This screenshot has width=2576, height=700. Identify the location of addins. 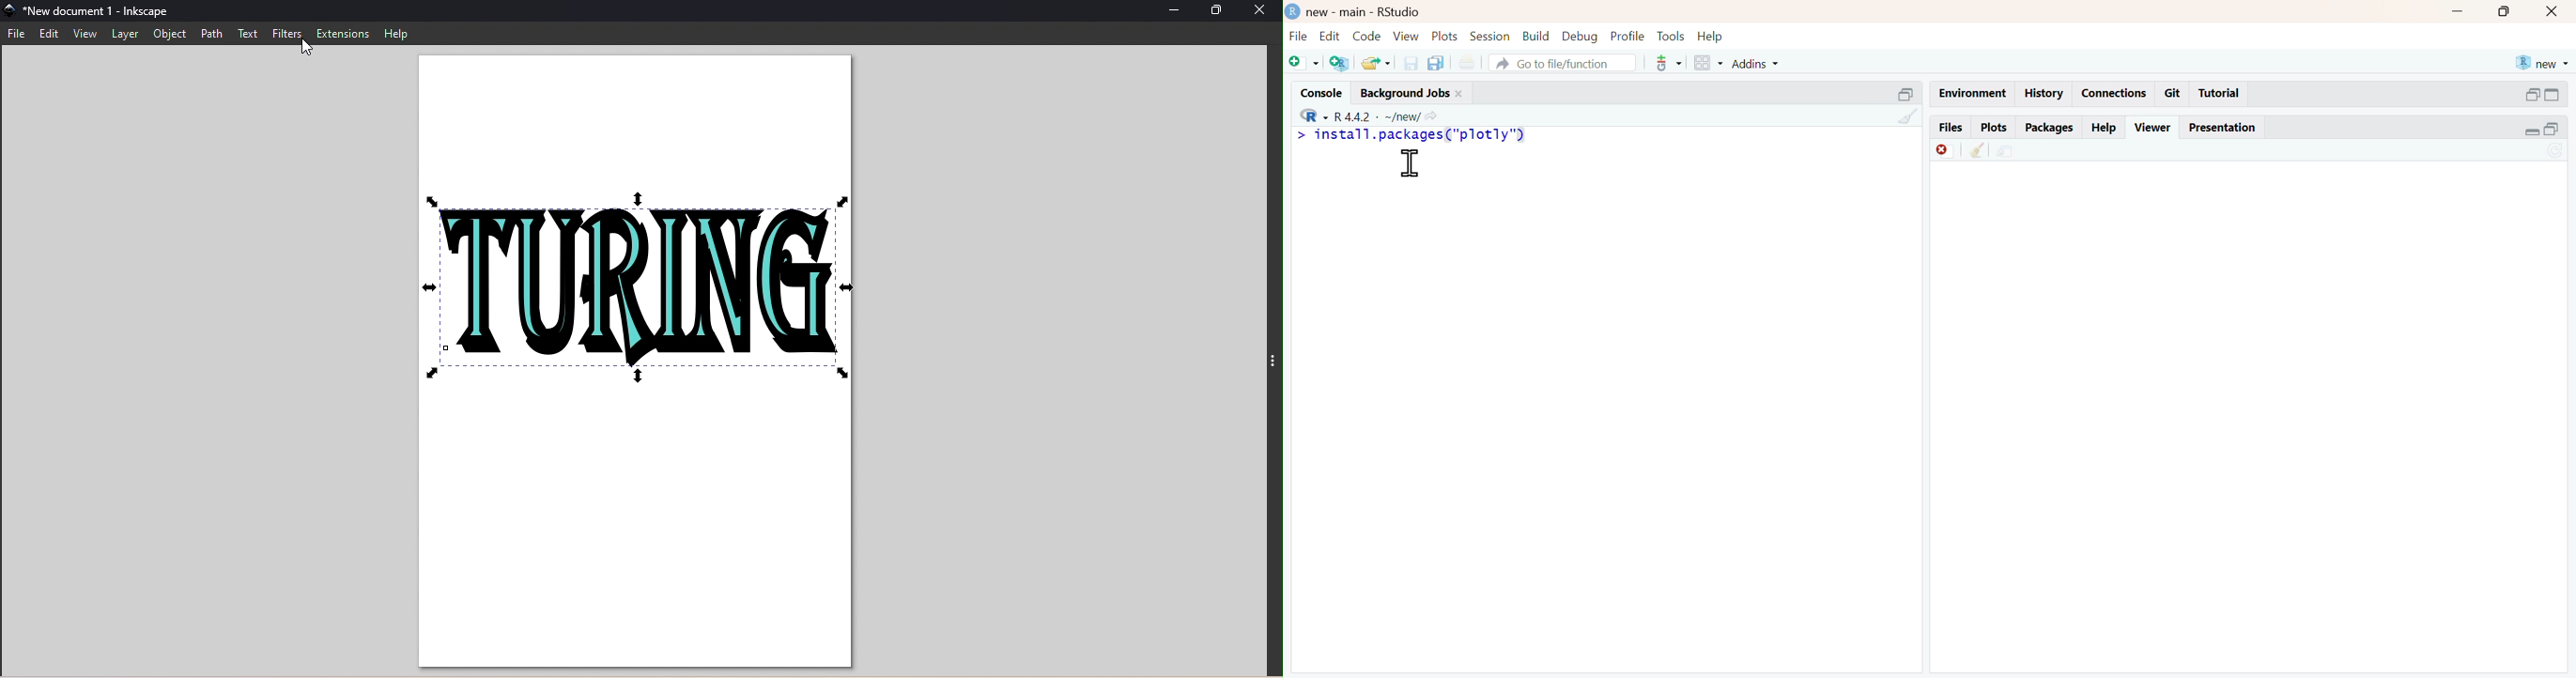
(1760, 63).